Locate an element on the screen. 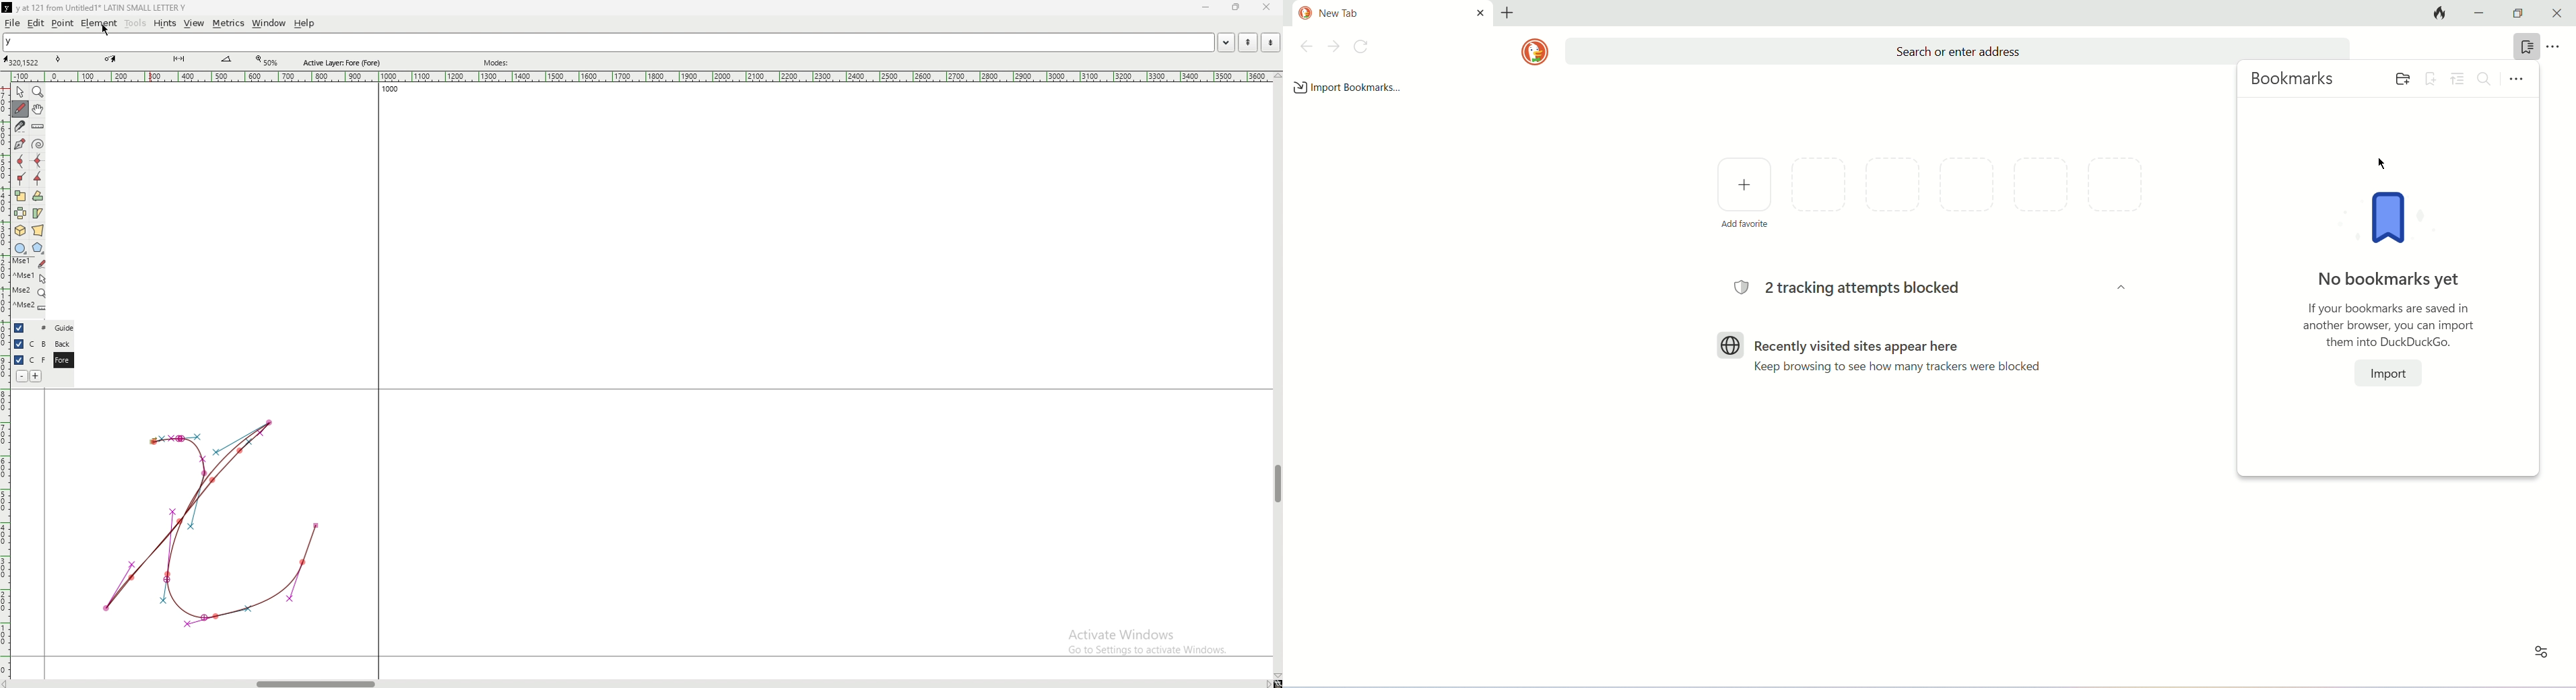  polygon or star is located at coordinates (38, 248).